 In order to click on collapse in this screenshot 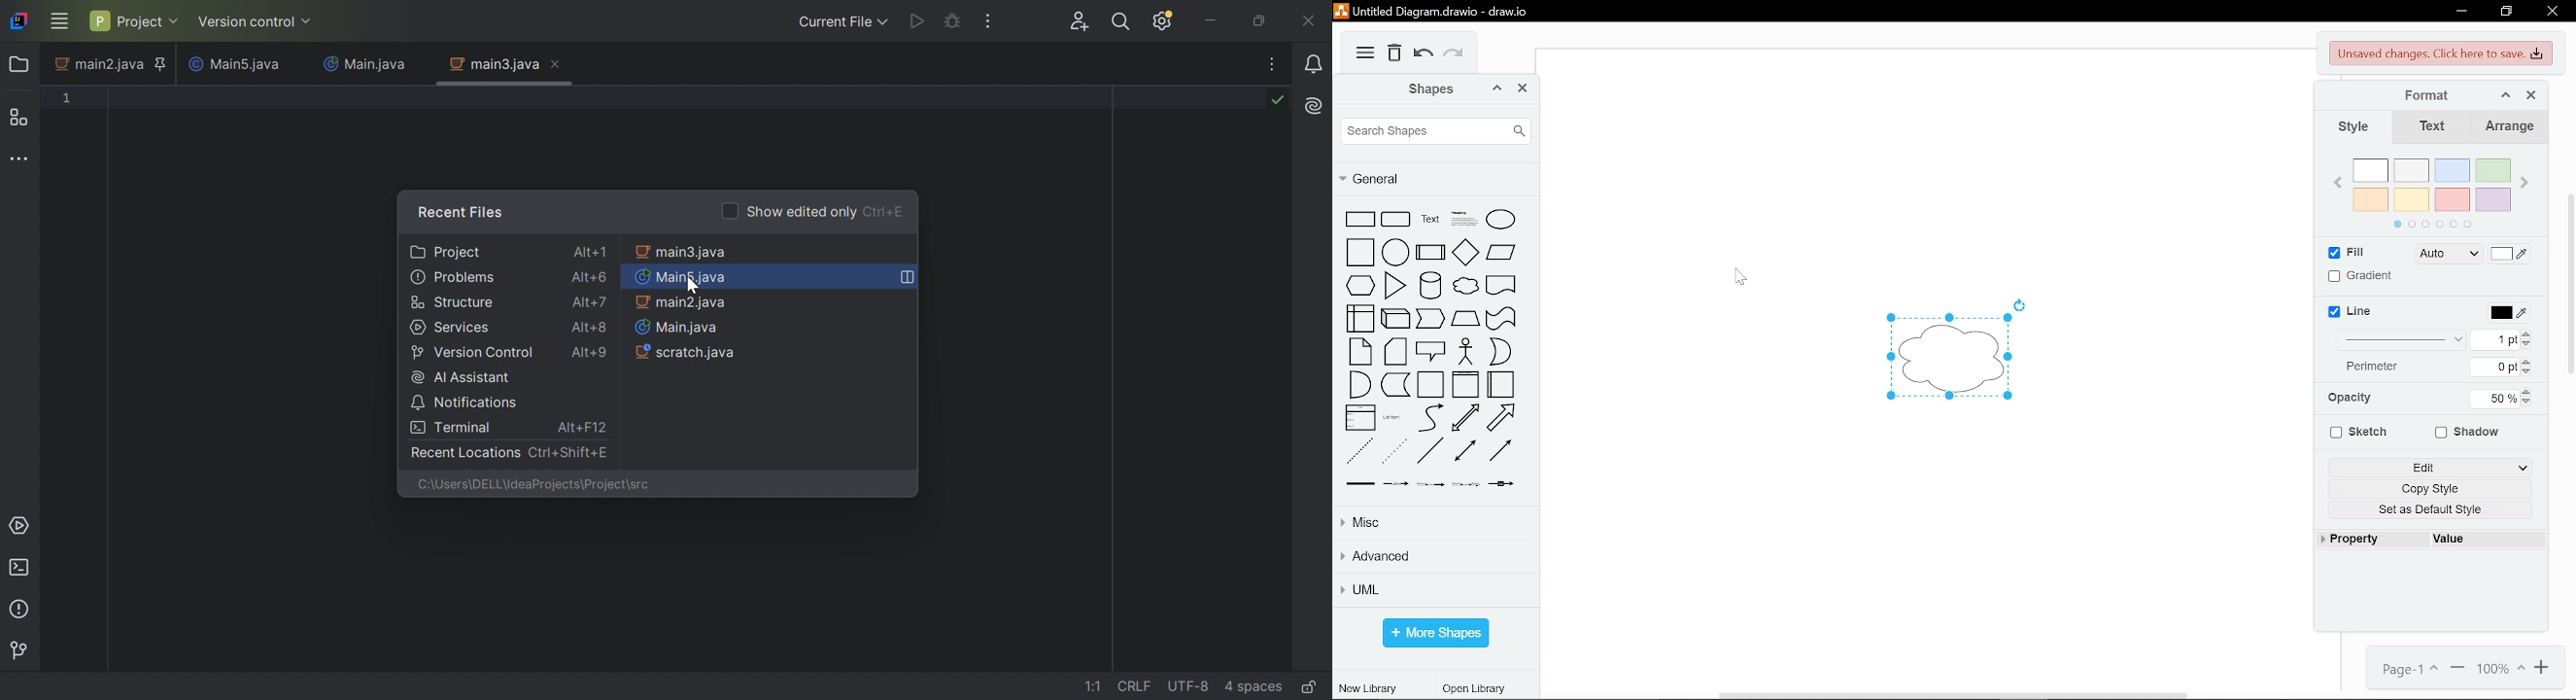, I will do `click(1499, 89)`.